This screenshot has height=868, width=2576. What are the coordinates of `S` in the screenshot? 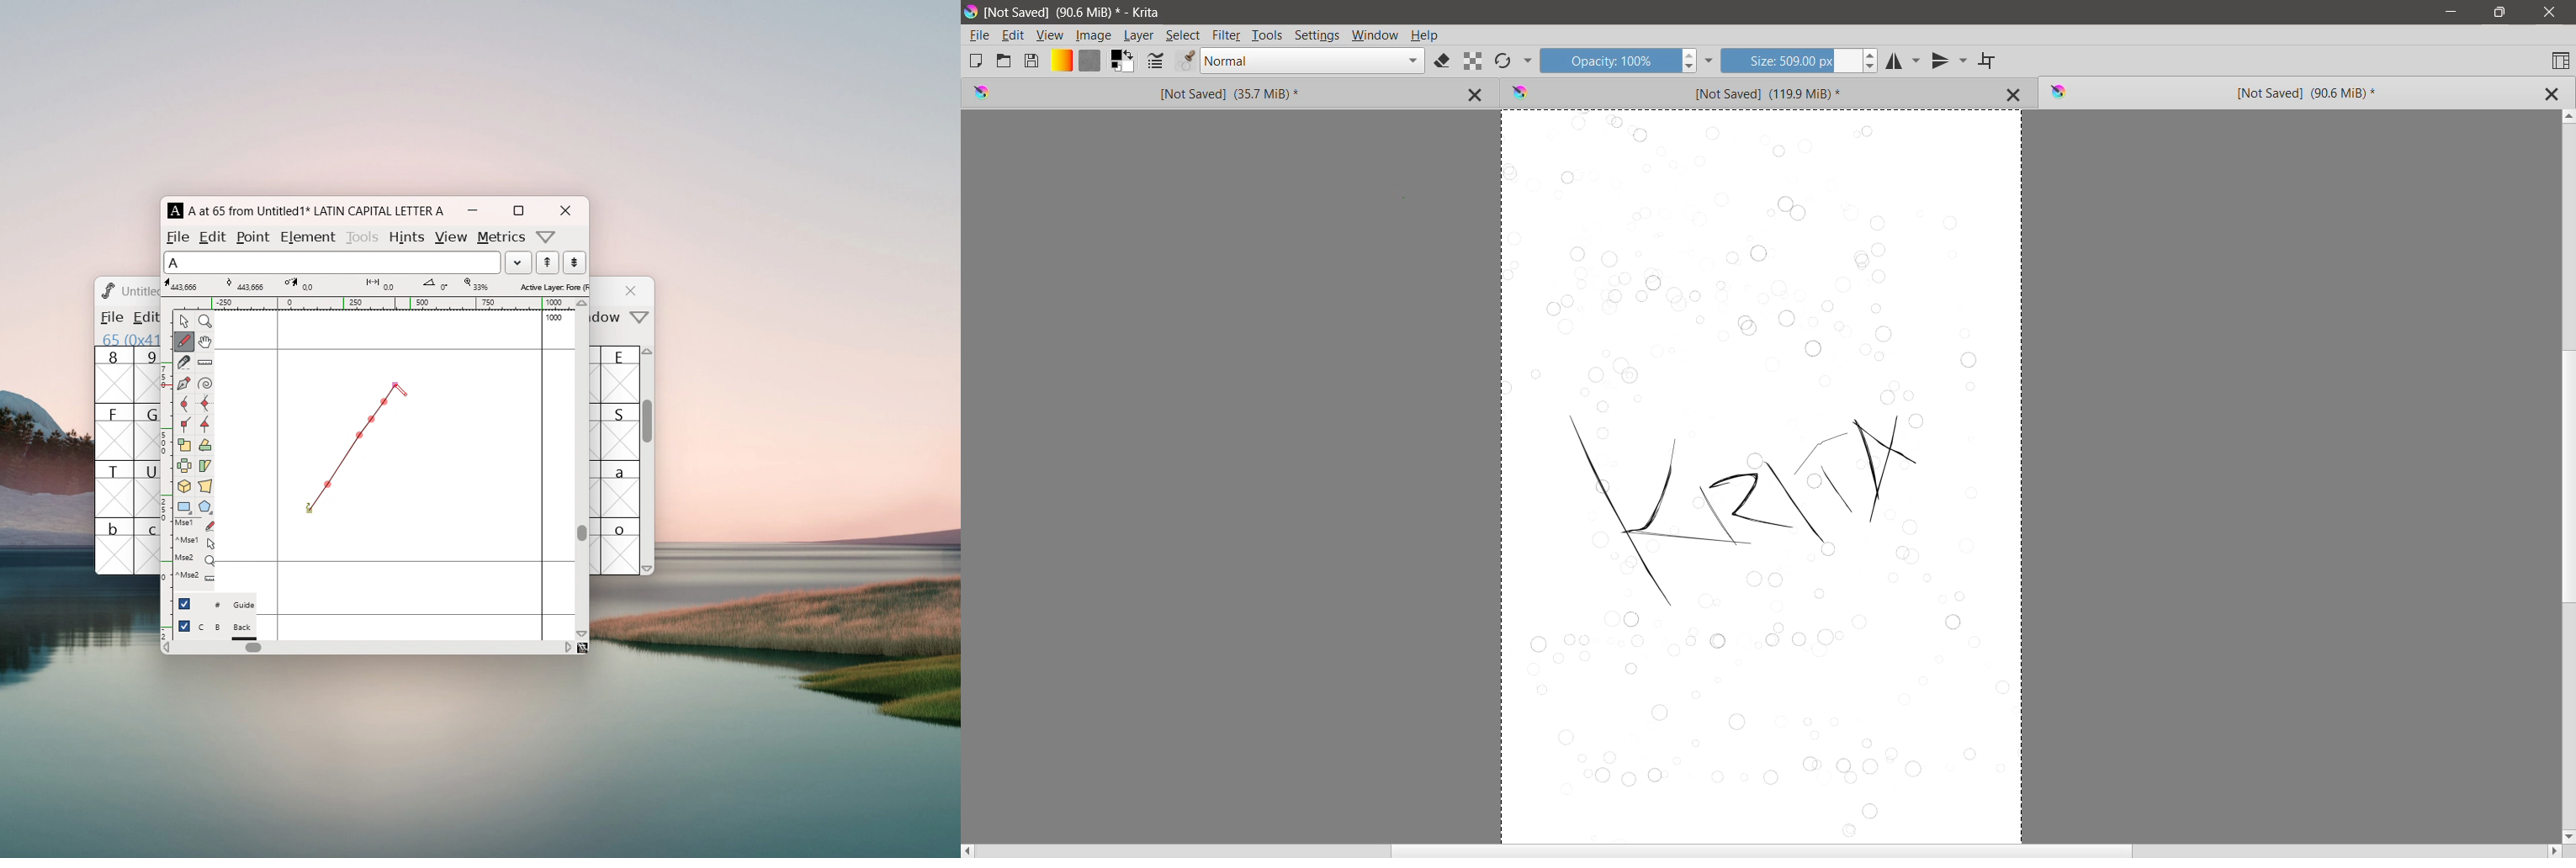 It's located at (621, 431).